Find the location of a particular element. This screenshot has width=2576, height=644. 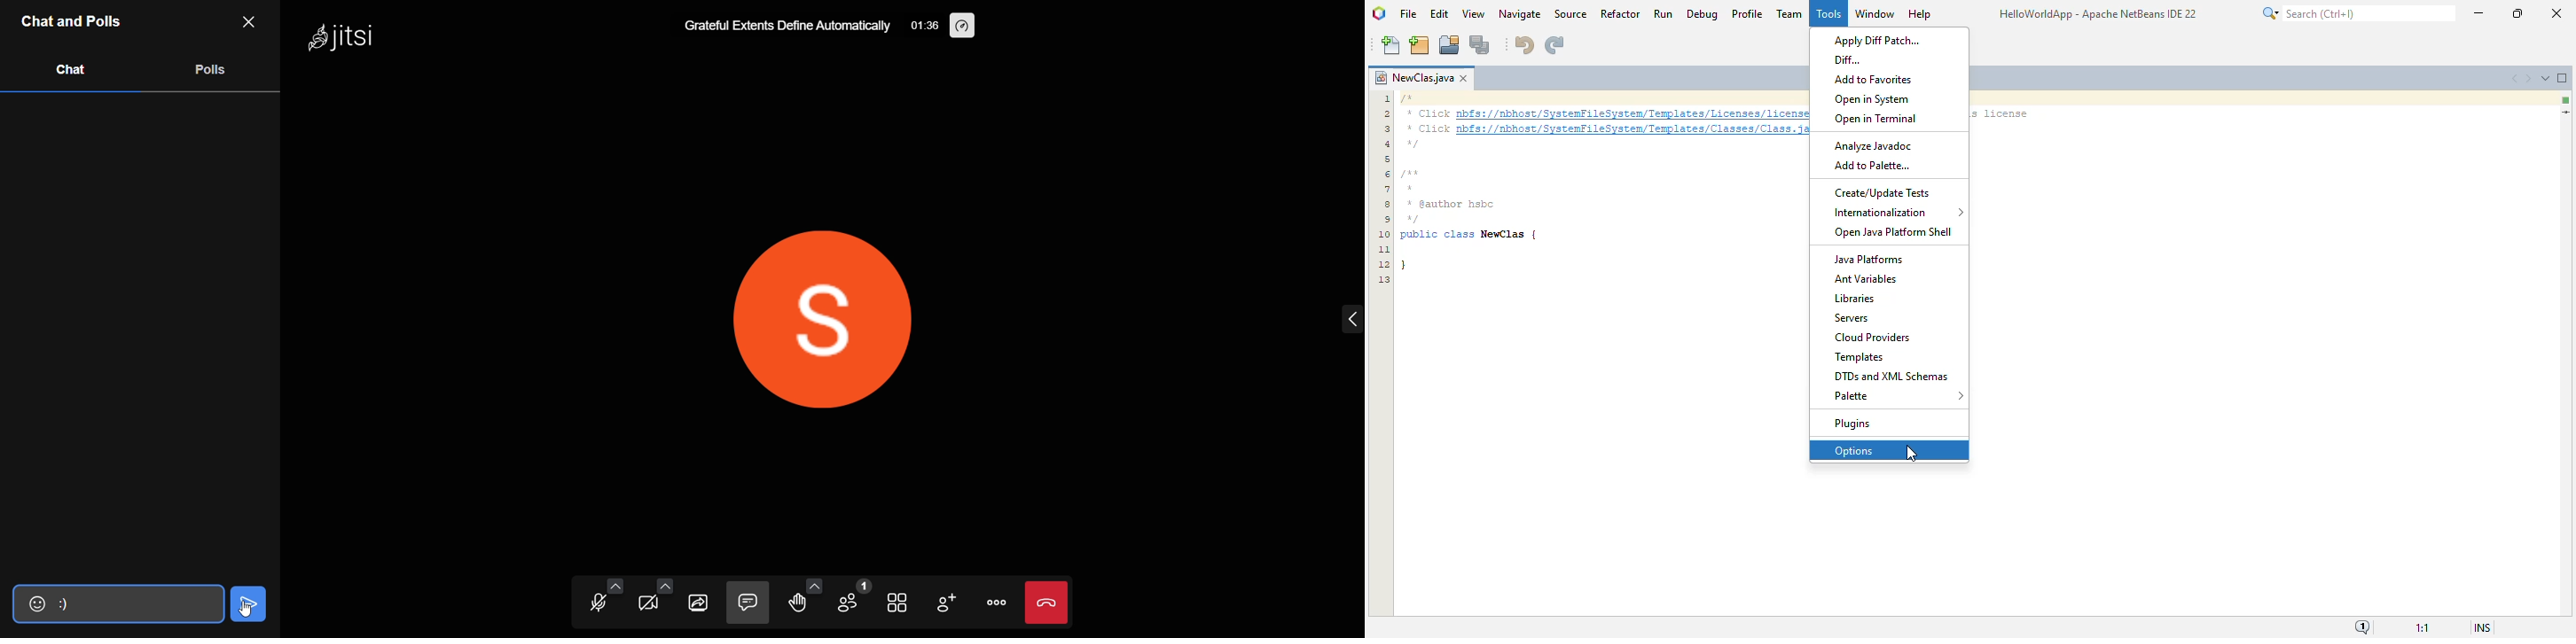

chat is located at coordinates (747, 602).